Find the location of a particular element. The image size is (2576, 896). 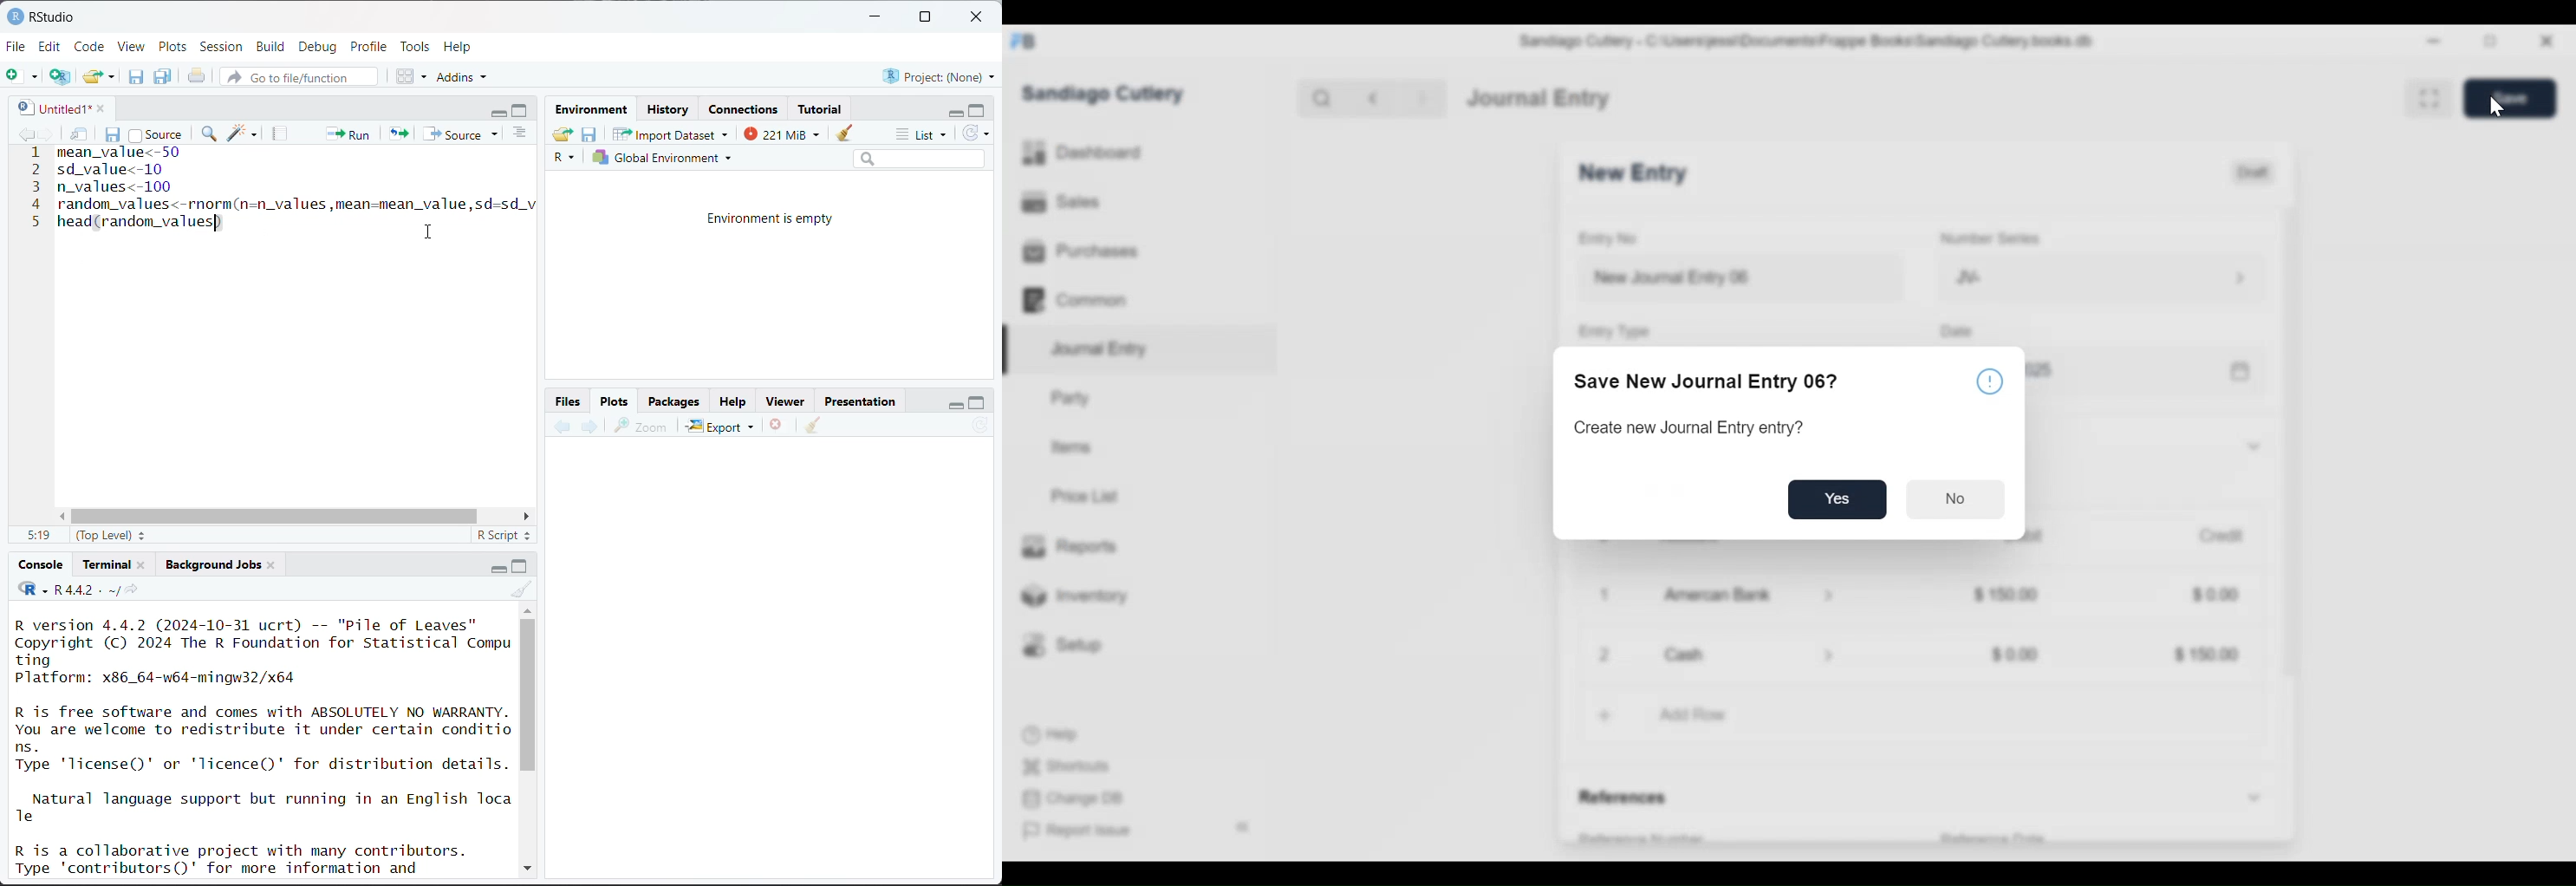

Tools is located at coordinates (415, 45).